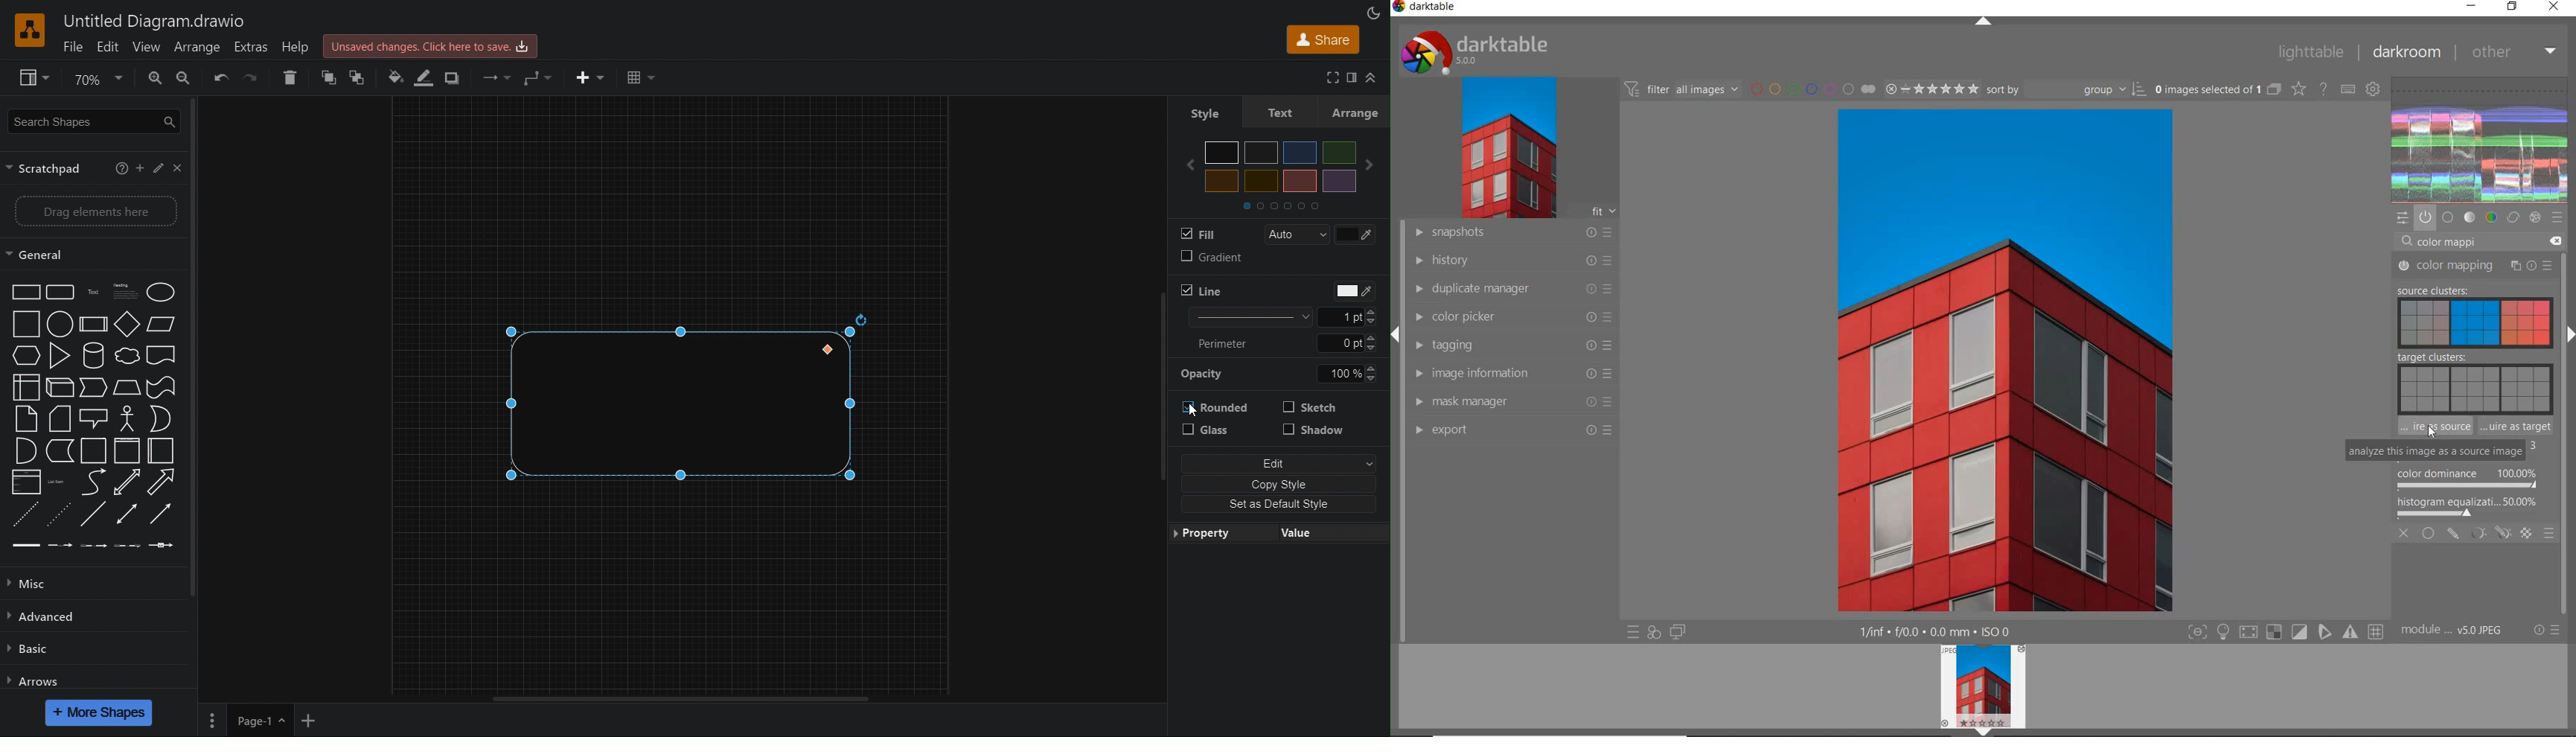 This screenshot has width=2576, height=756. I want to click on display a second darkroom image window, so click(1675, 634).